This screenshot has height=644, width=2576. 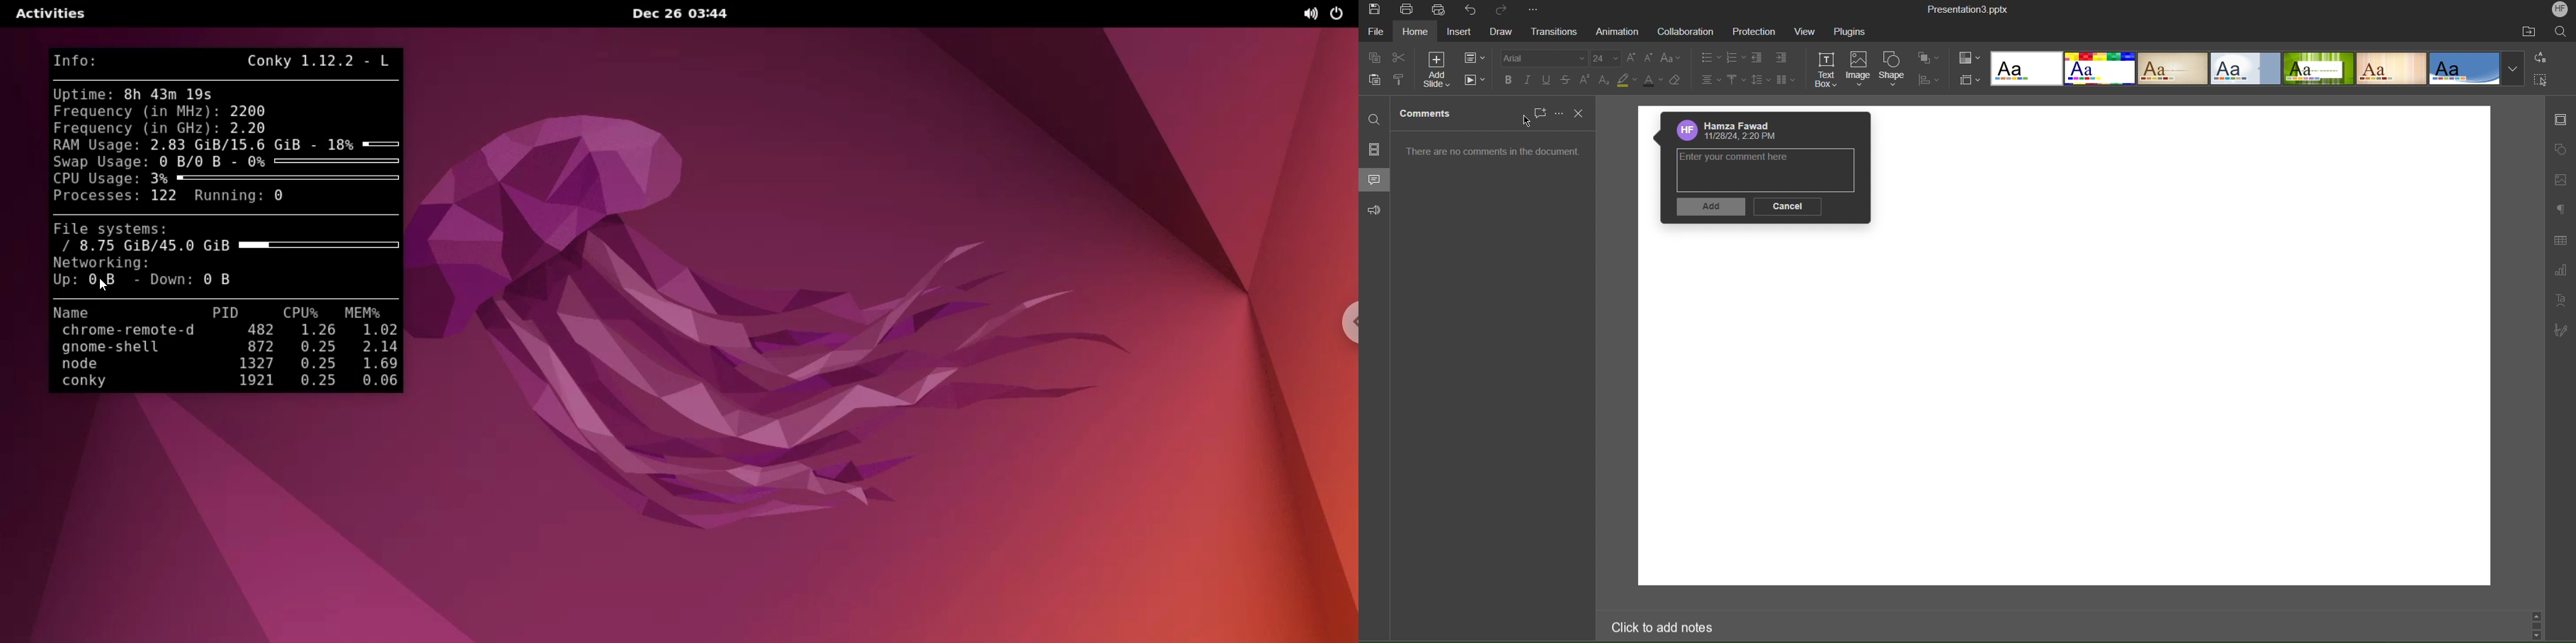 I want to click on Image, so click(x=1861, y=69).